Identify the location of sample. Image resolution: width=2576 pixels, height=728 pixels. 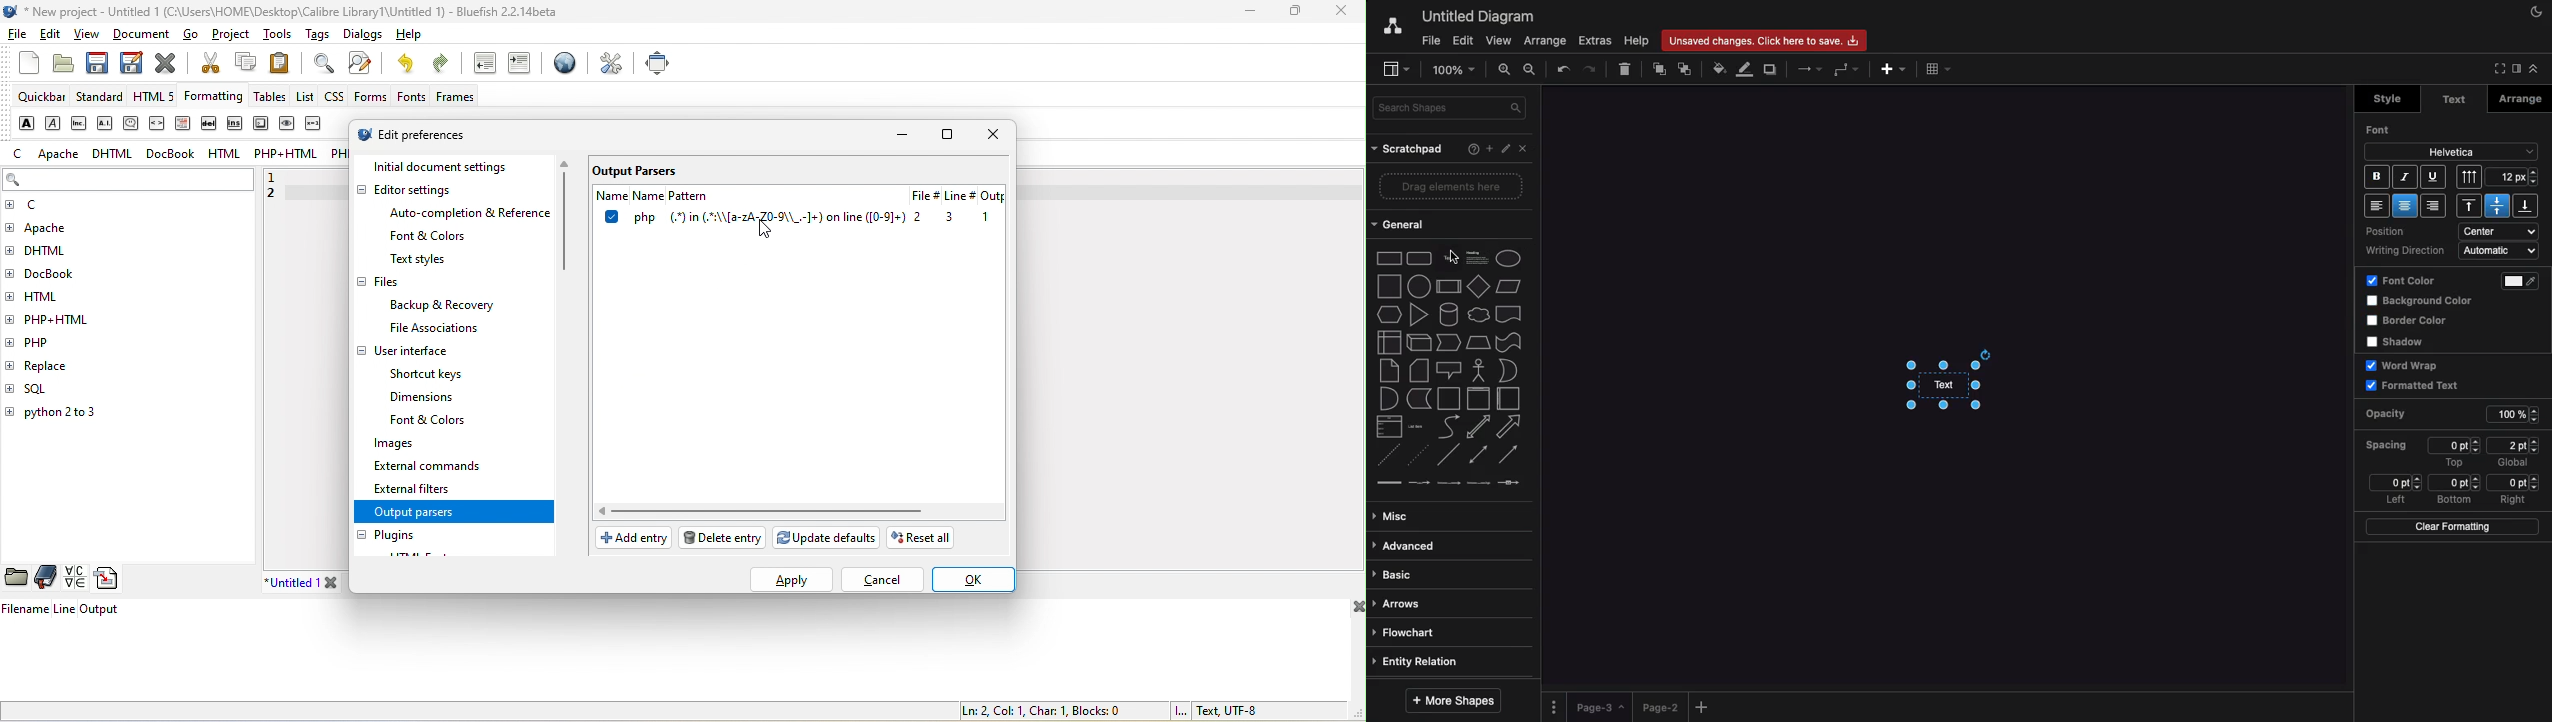
(288, 126).